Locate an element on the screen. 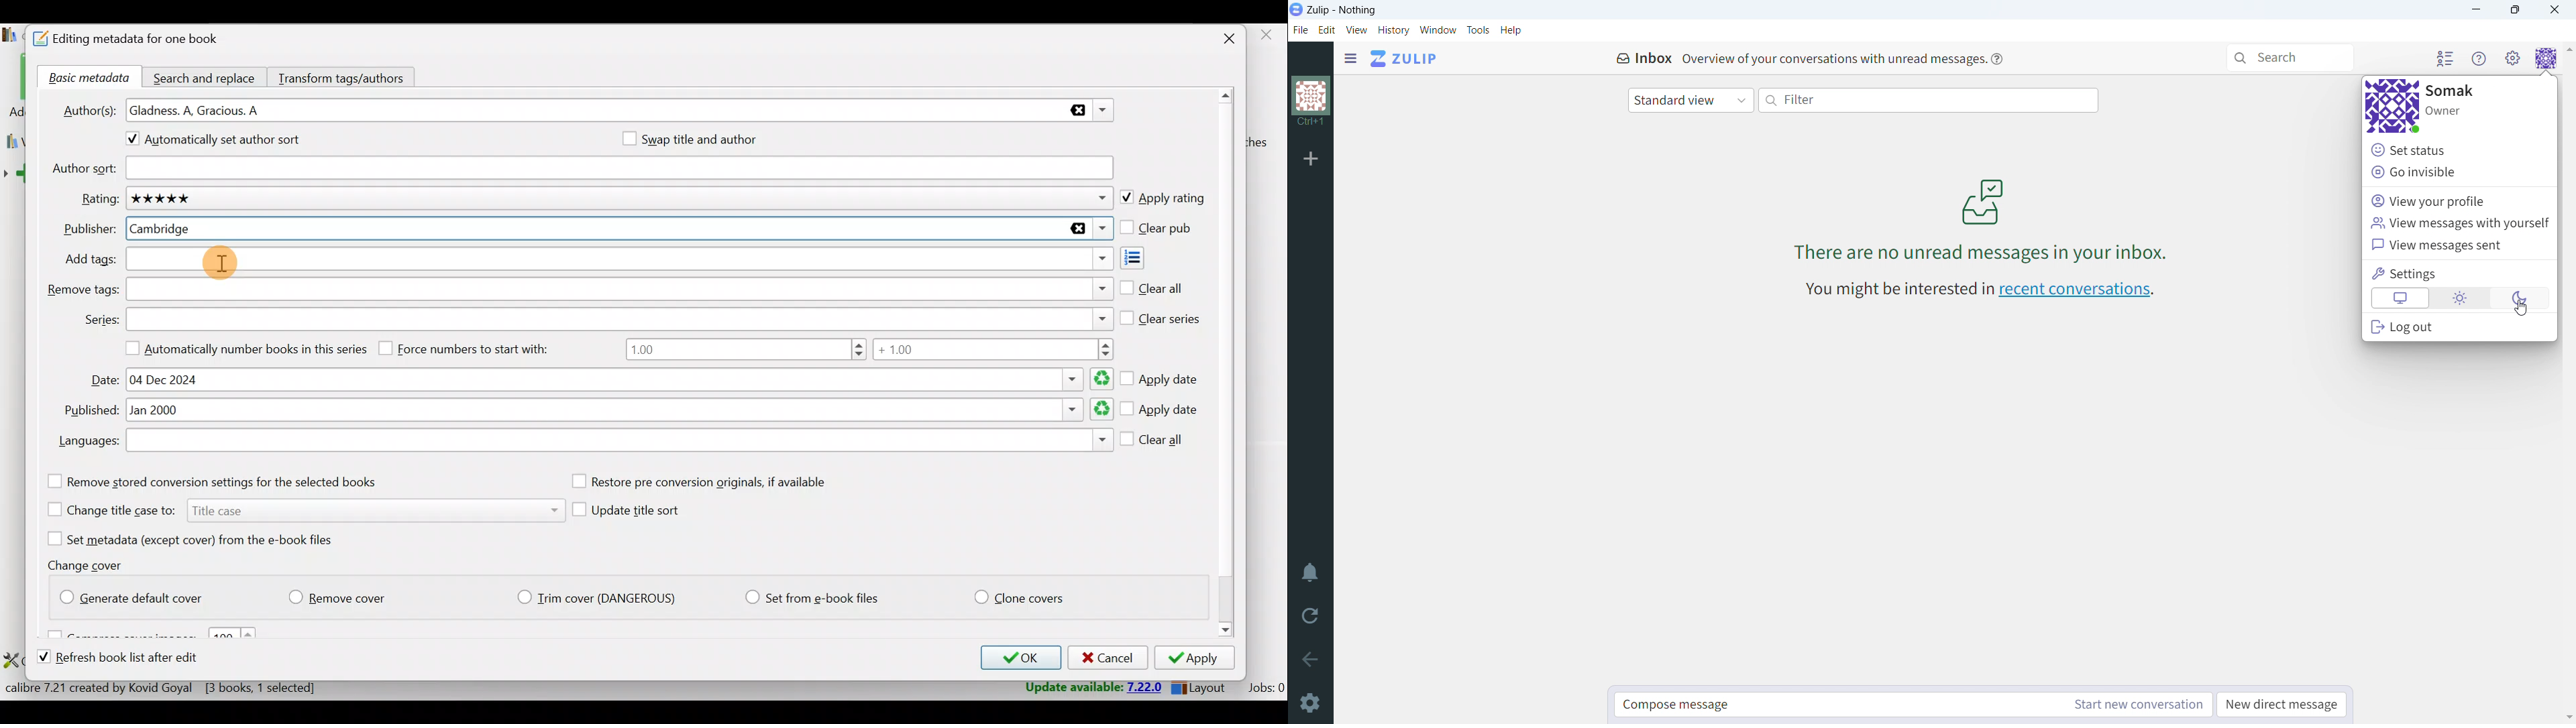  Rating: is located at coordinates (99, 199).